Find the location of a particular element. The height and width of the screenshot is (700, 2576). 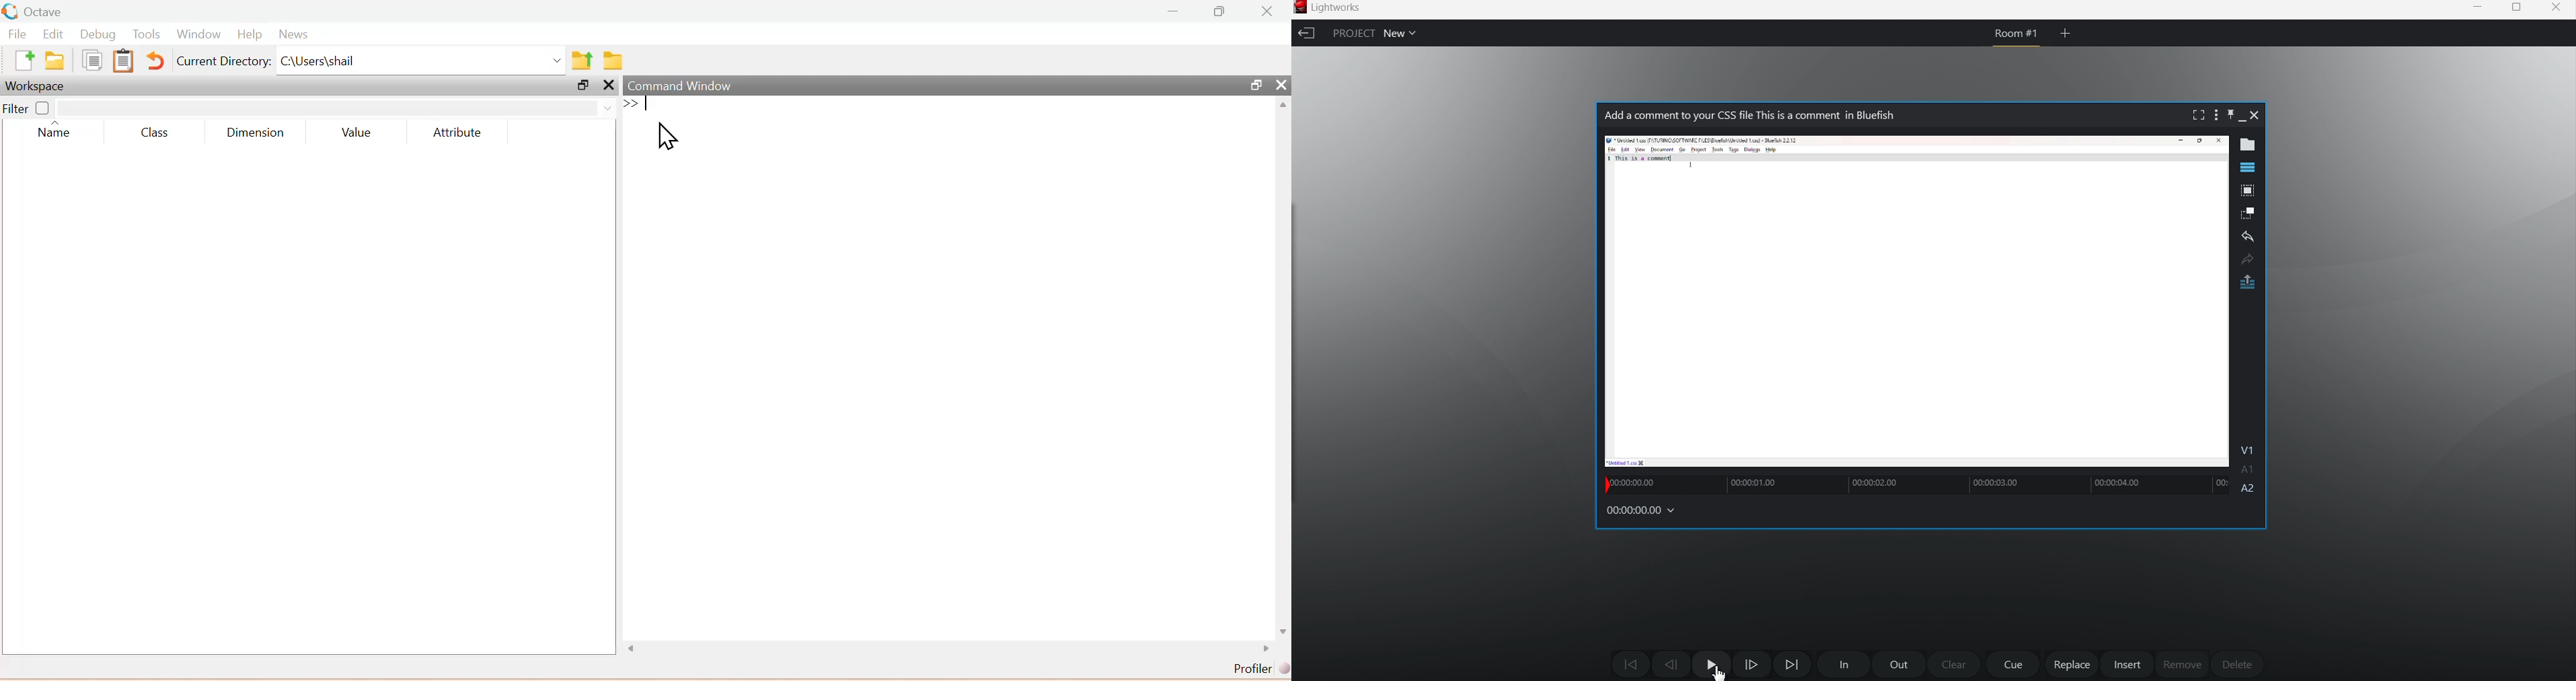

new script is located at coordinates (27, 61).